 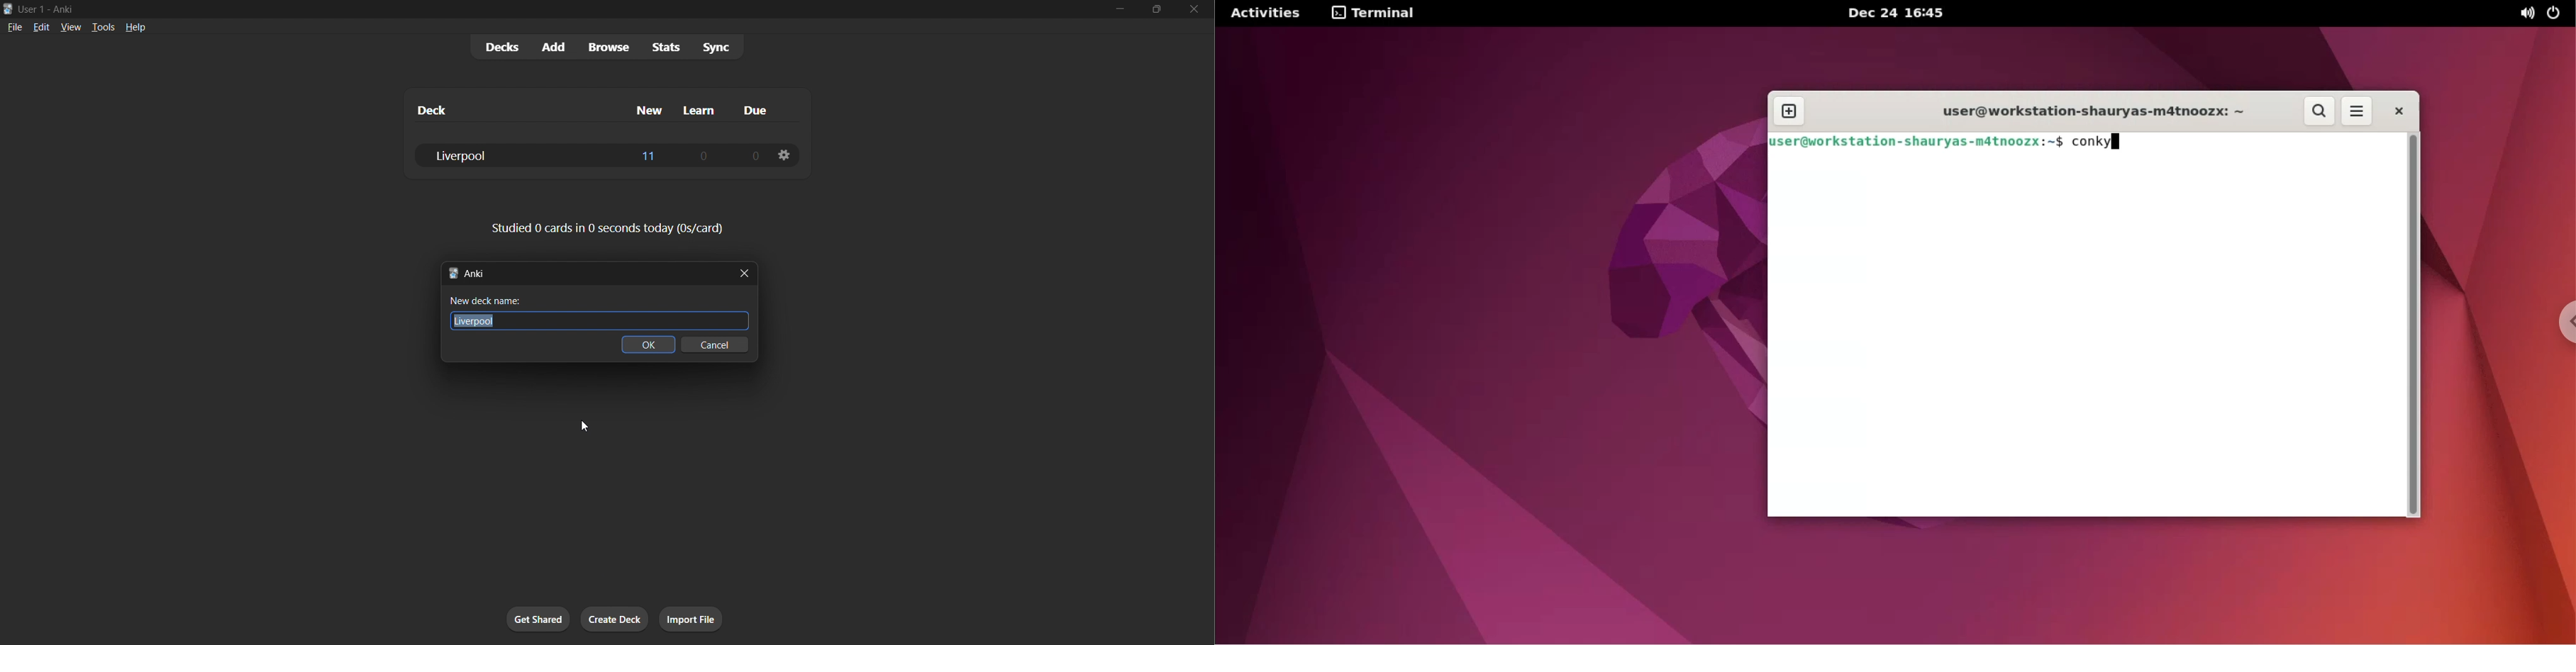 What do you see at coordinates (701, 109) in the screenshot?
I see `learn column` at bounding box center [701, 109].